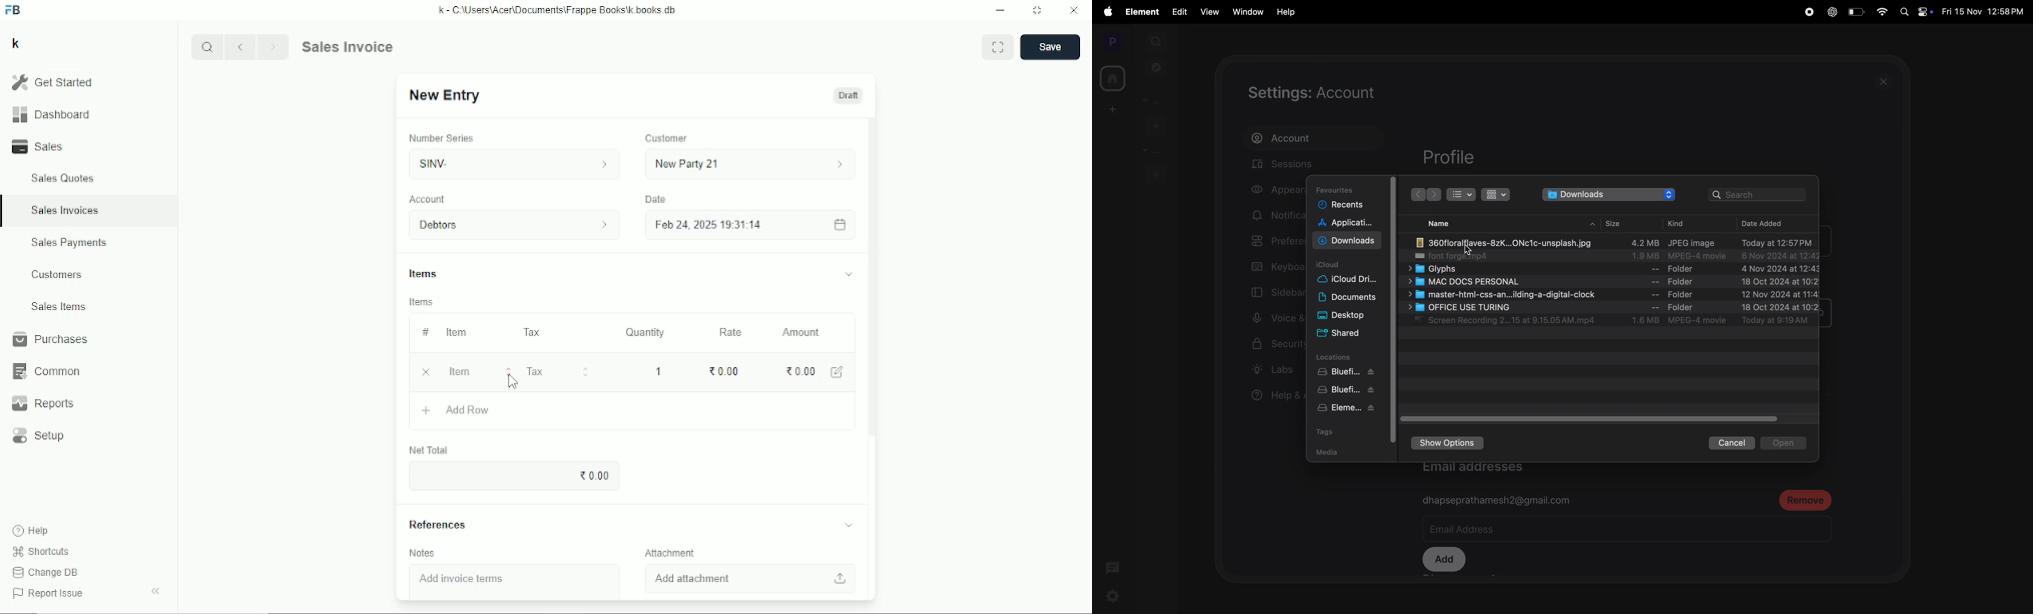 The width and height of the screenshot is (2044, 616). What do you see at coordinates (45, 573) in the screenshot?
I see `Change DB` at bounding box center [45, 573].